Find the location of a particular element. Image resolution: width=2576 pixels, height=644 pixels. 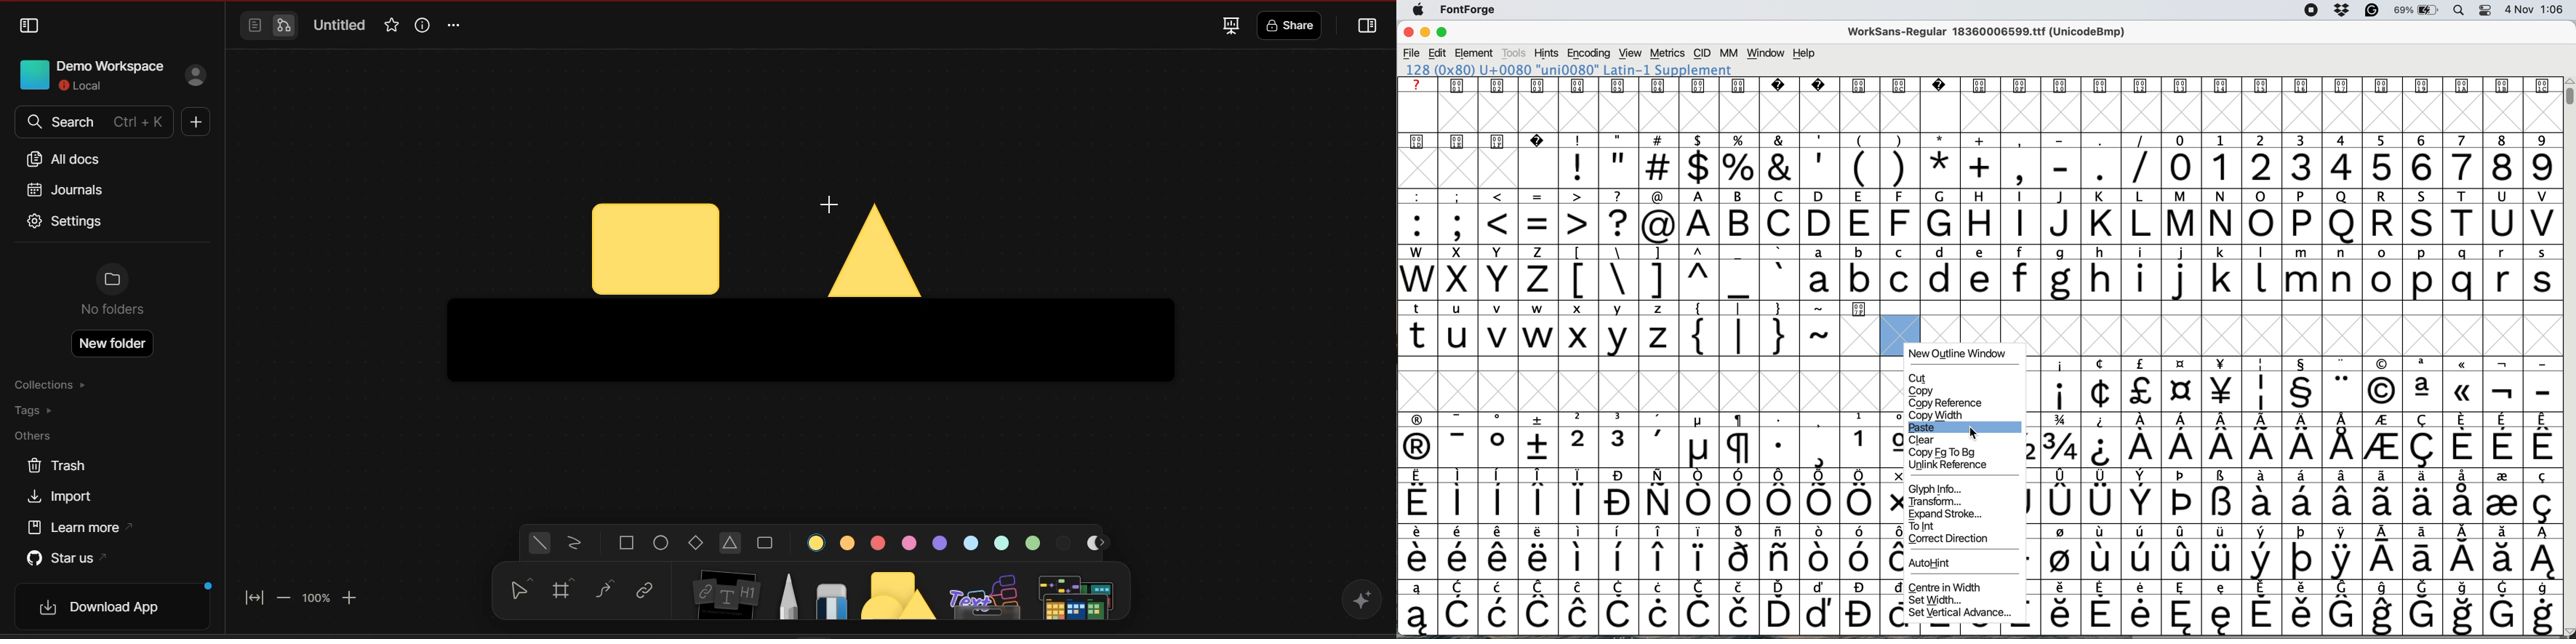

cid is located at coordinates (1702, 53).